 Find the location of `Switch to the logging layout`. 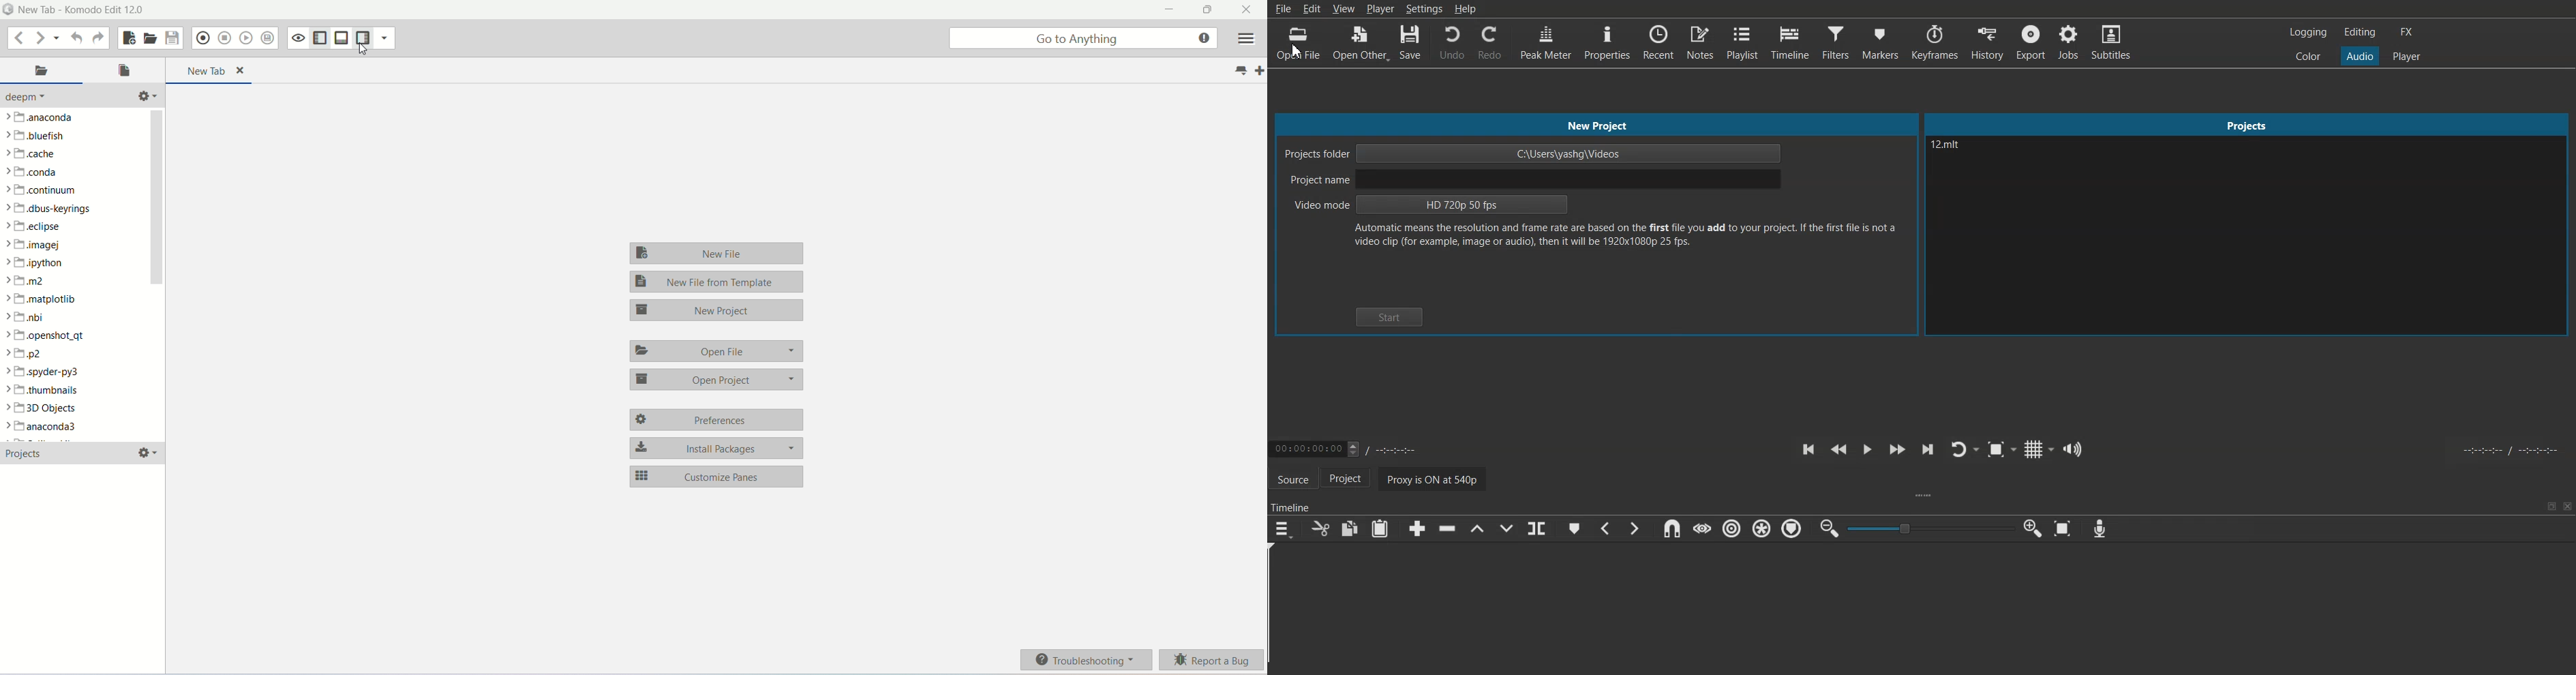

Switch to the logging layout is located at coordinates (2307, 32).